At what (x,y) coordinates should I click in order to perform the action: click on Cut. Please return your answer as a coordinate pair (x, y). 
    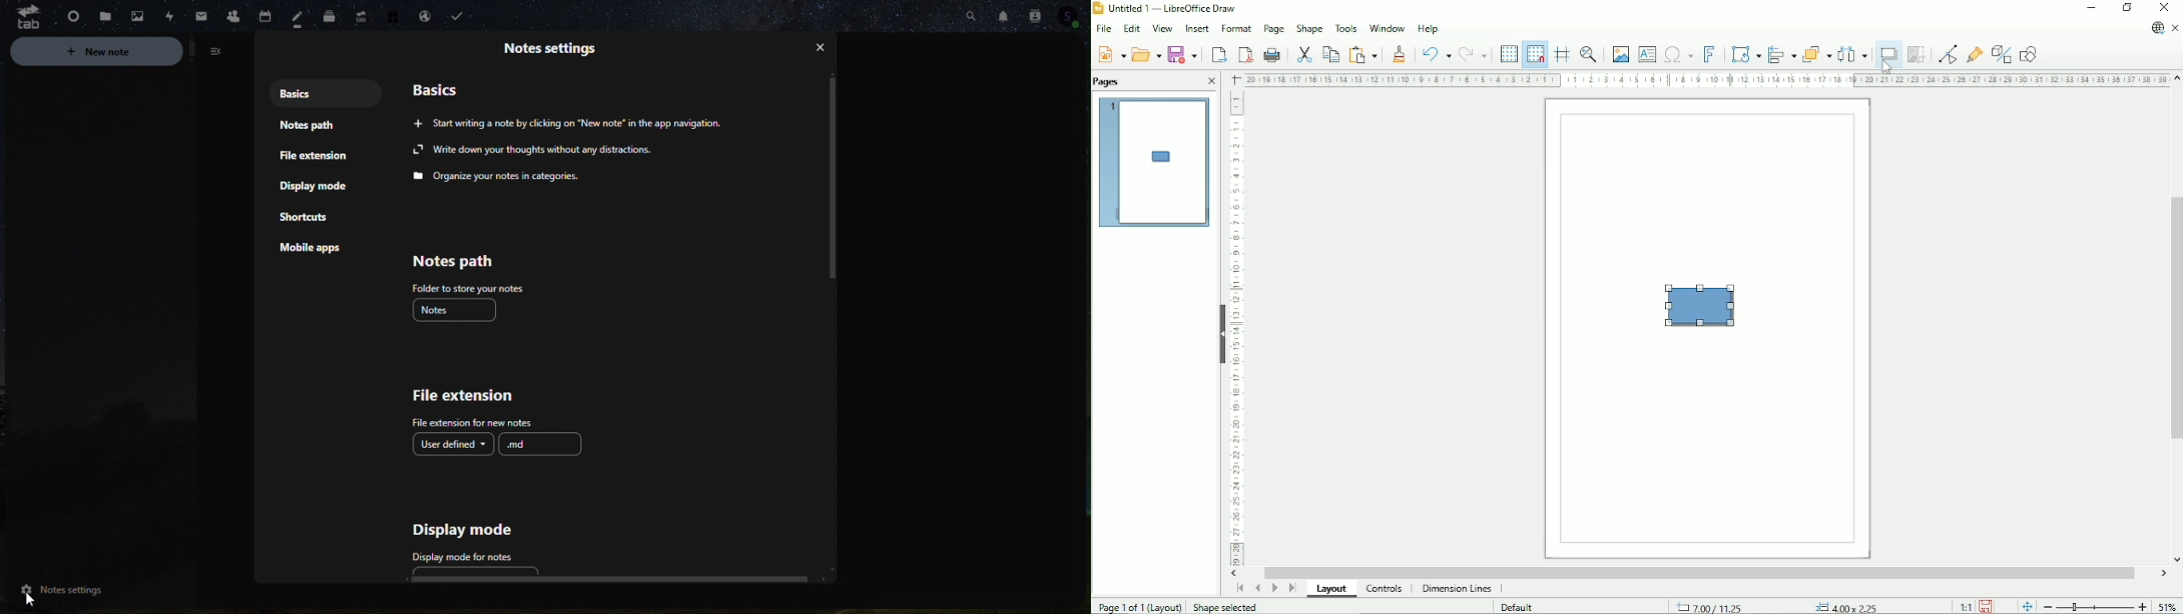
    Looking at the image, I should click on (1304, 53).